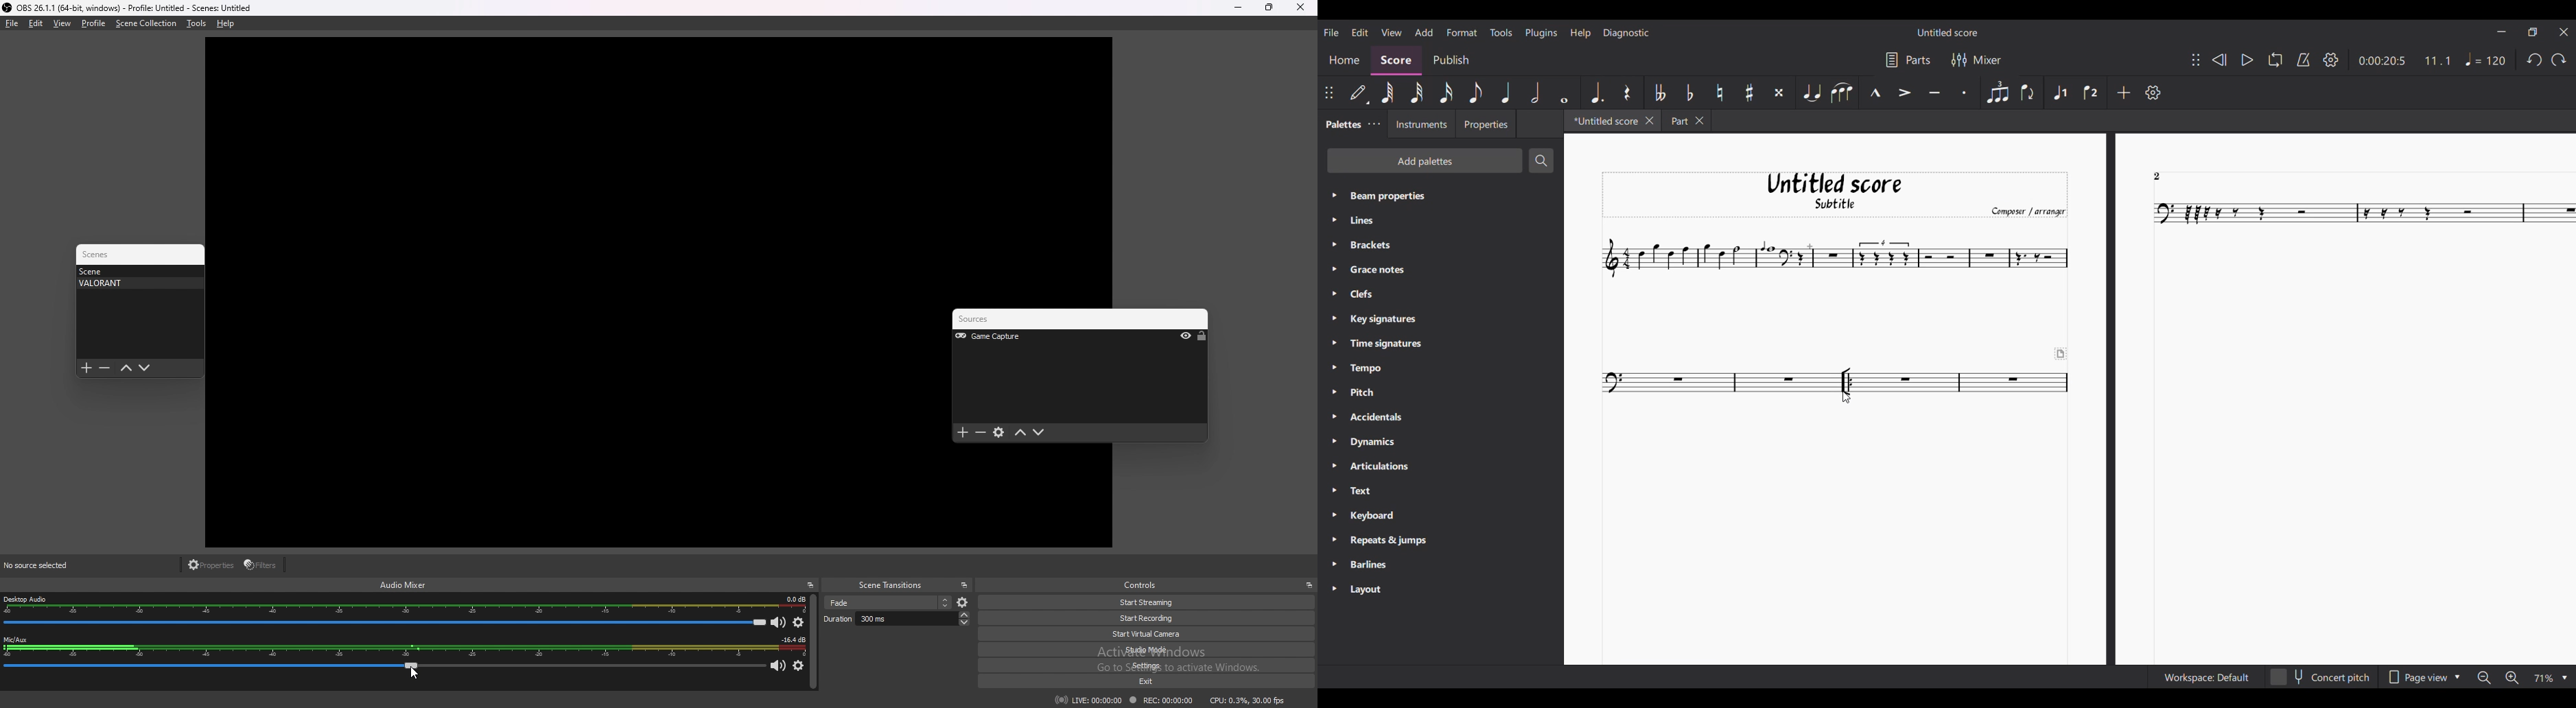  I want to click on 16th note, so click(1447, 92).